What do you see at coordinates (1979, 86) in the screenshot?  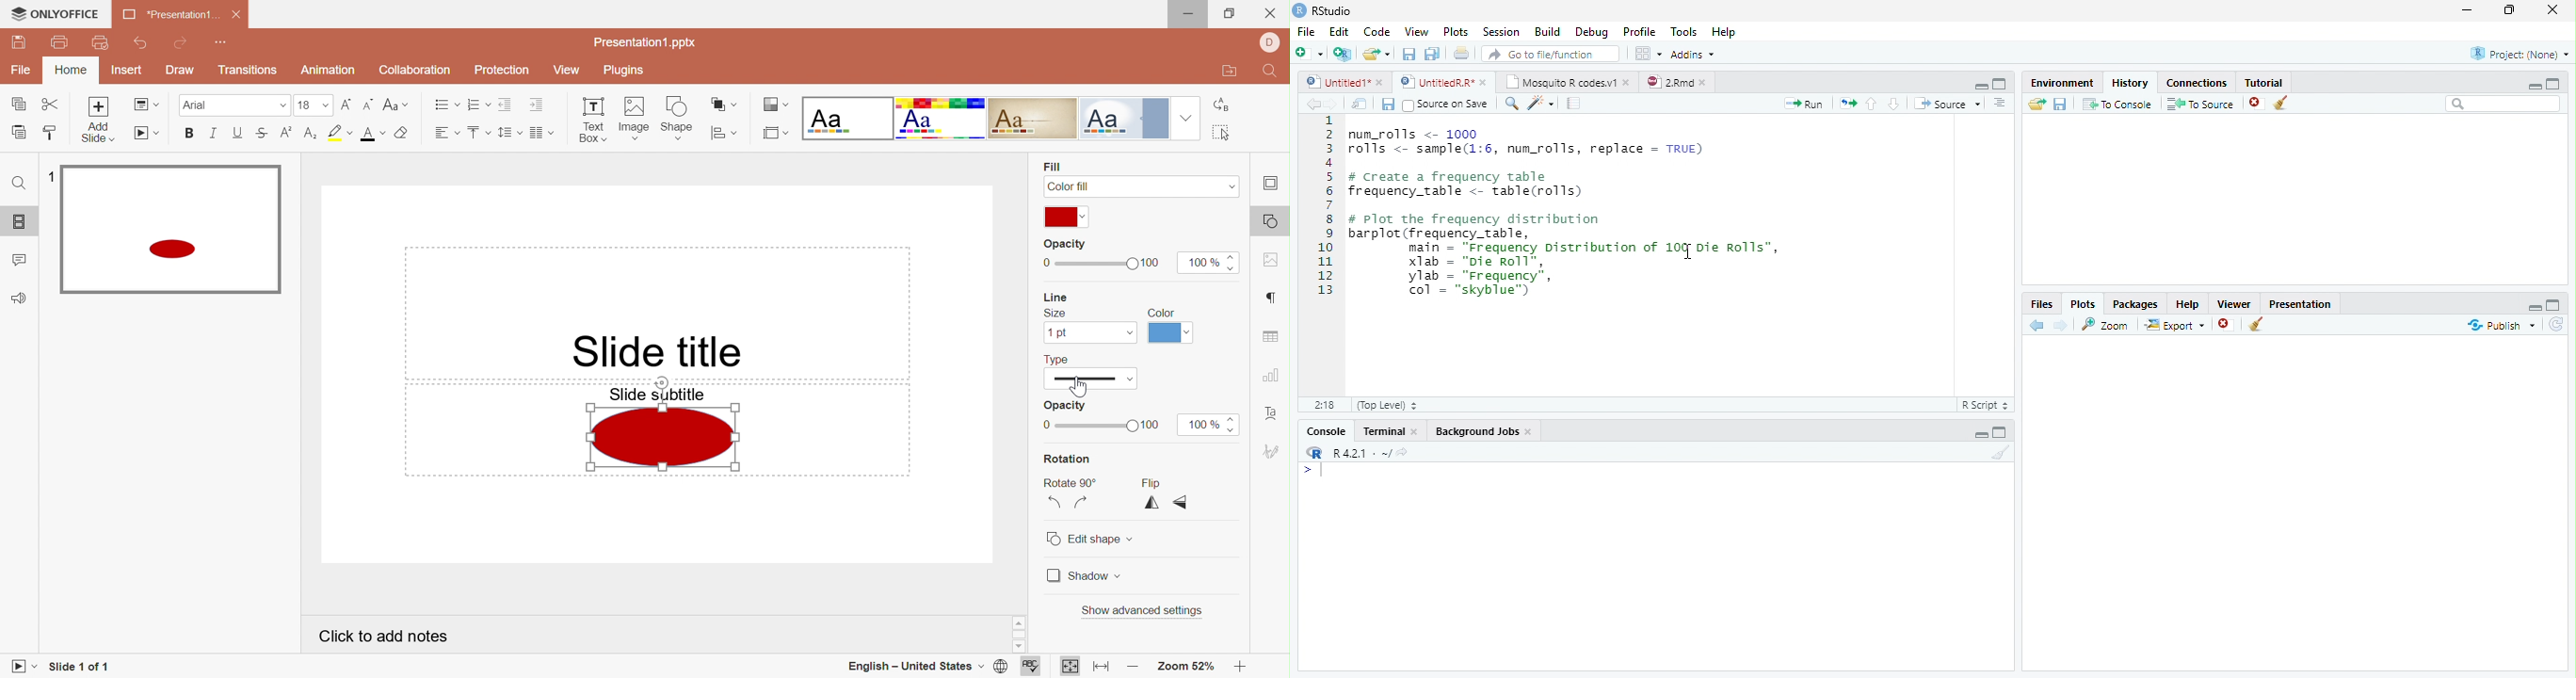 I see `Hide` at bounding box center [1979, 86].